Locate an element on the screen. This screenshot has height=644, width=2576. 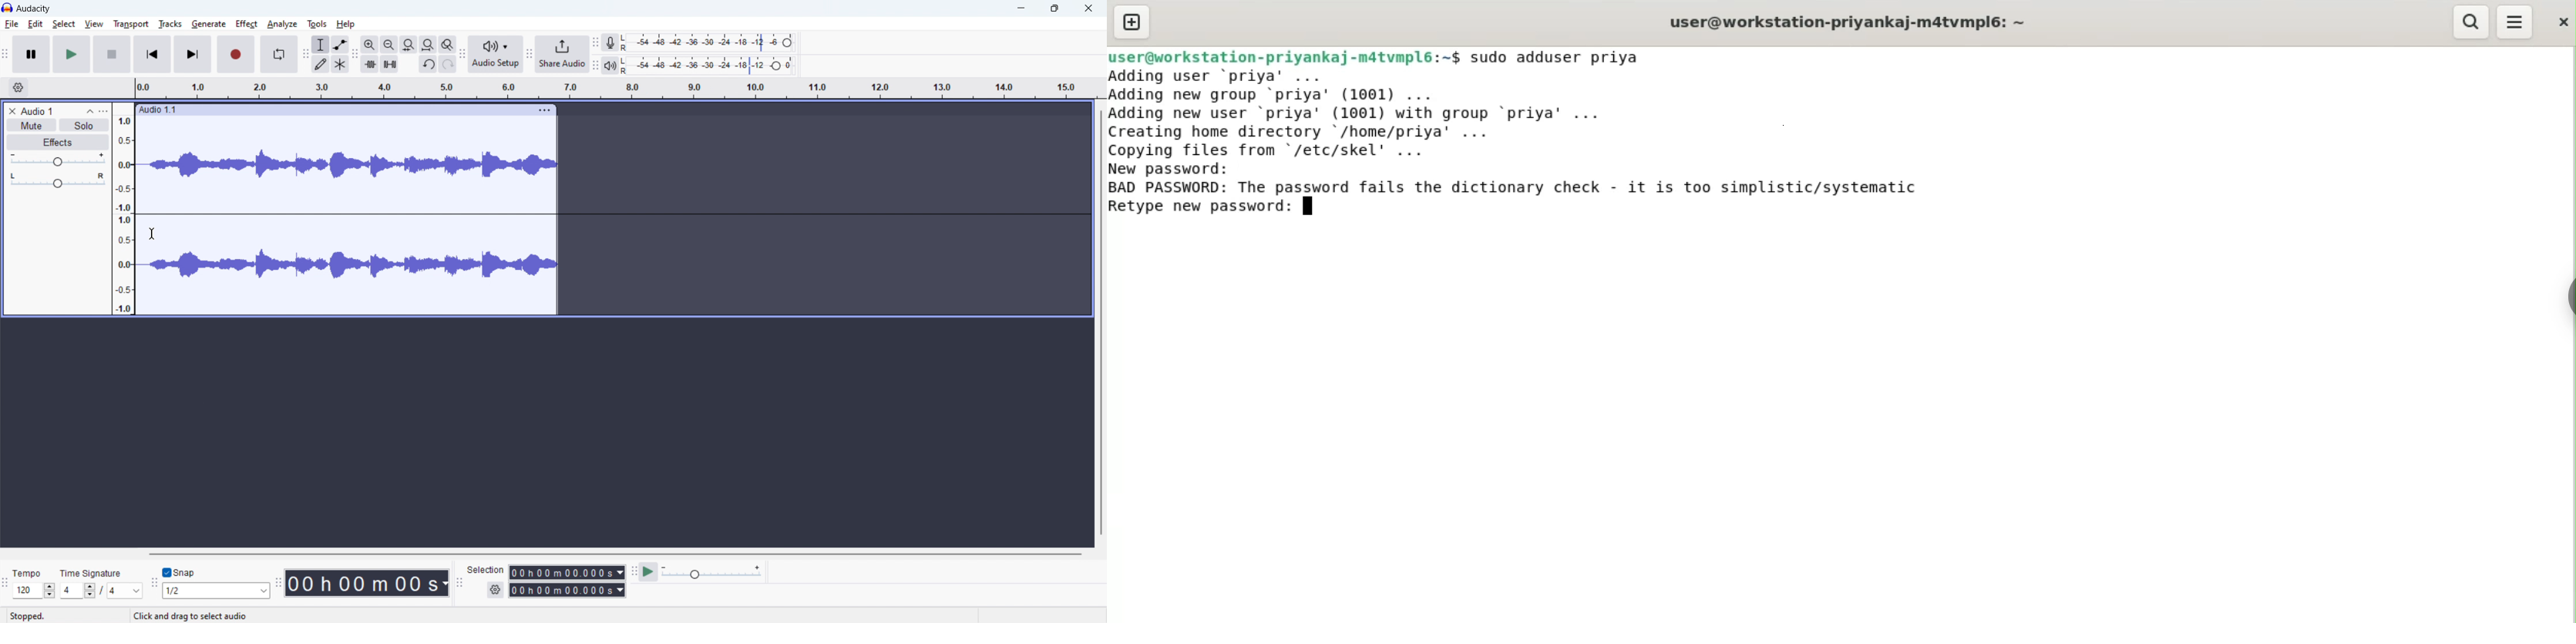
open menu.. (Shift+M) is located at coordinates (182, 616).